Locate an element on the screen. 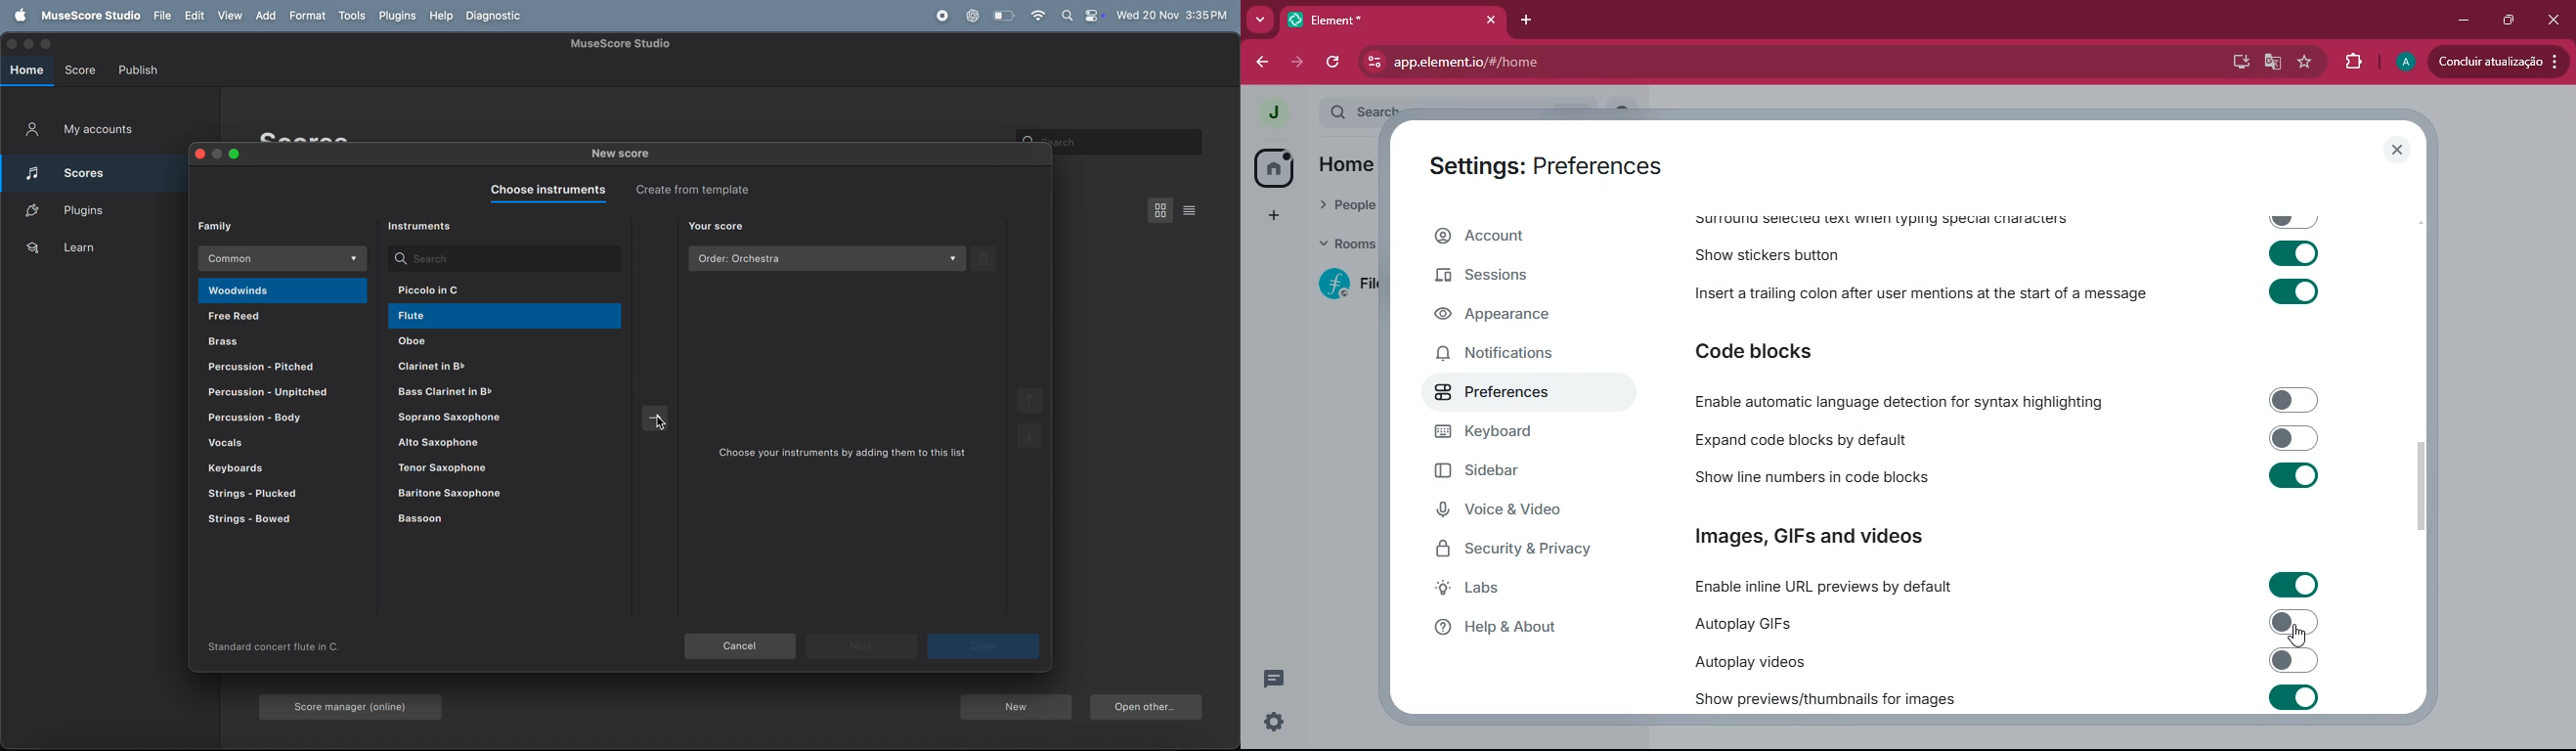  open other is located at coordinates (1146, 709).